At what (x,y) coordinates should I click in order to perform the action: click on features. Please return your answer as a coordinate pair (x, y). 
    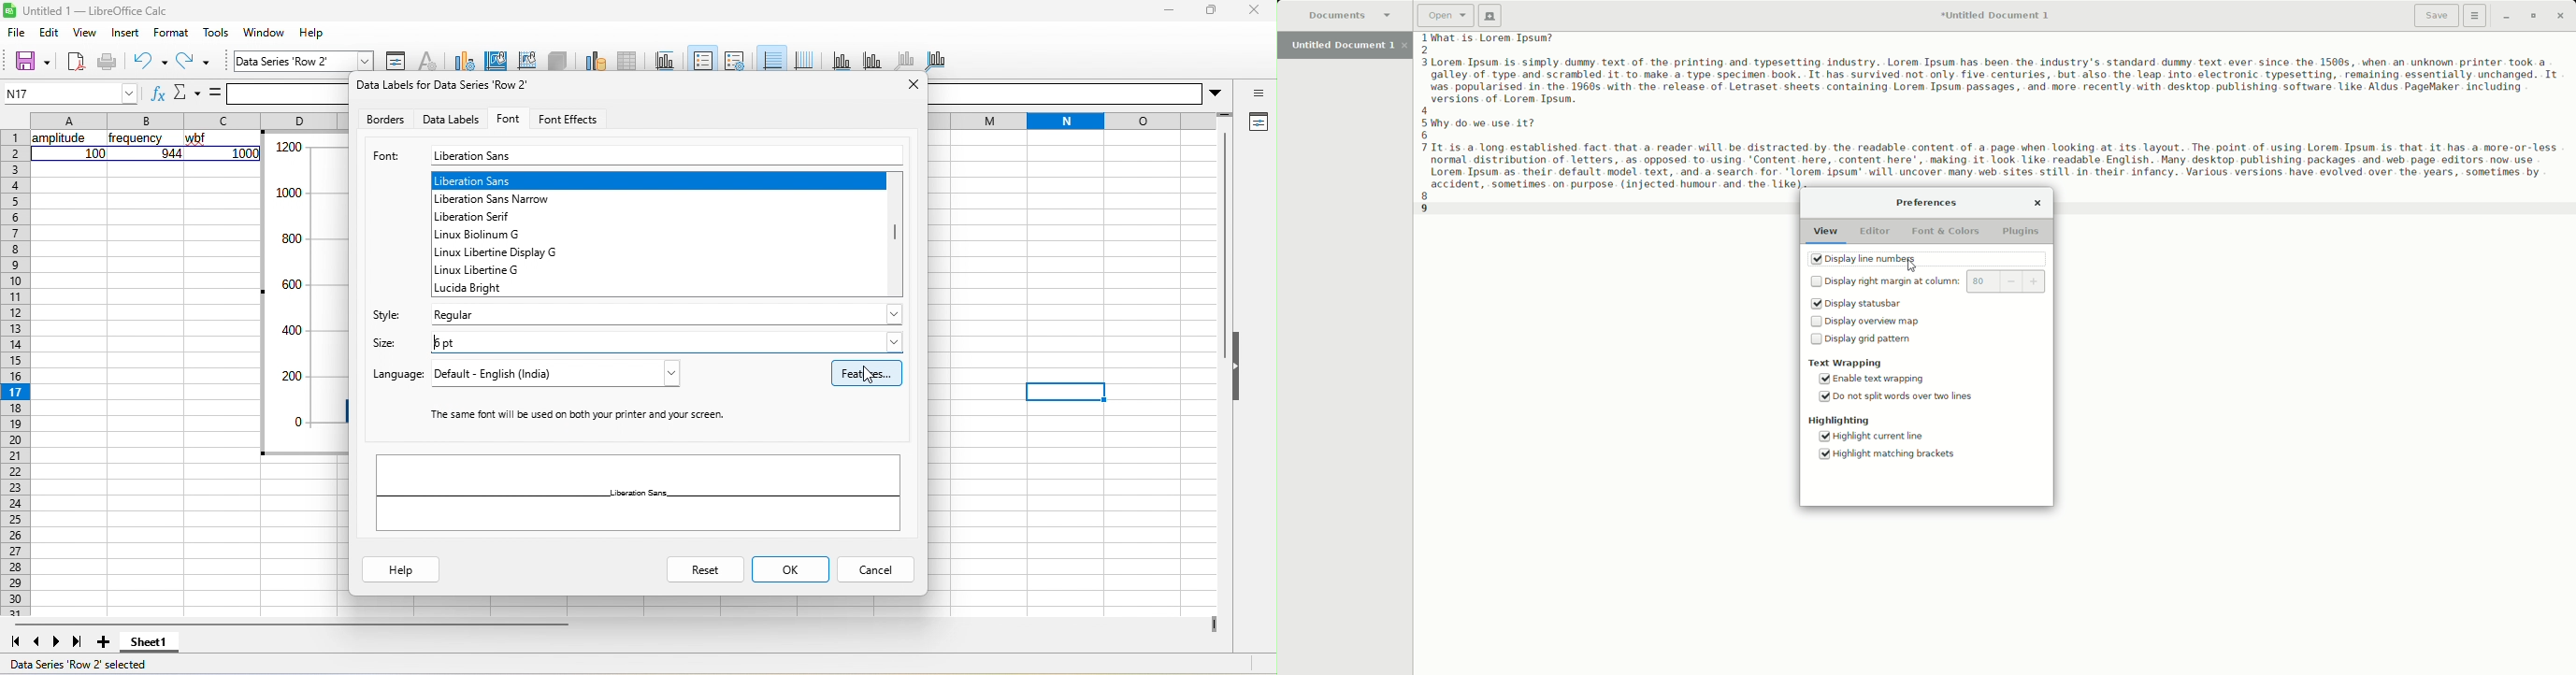
    Looking at the image, I should click on (866, 375).